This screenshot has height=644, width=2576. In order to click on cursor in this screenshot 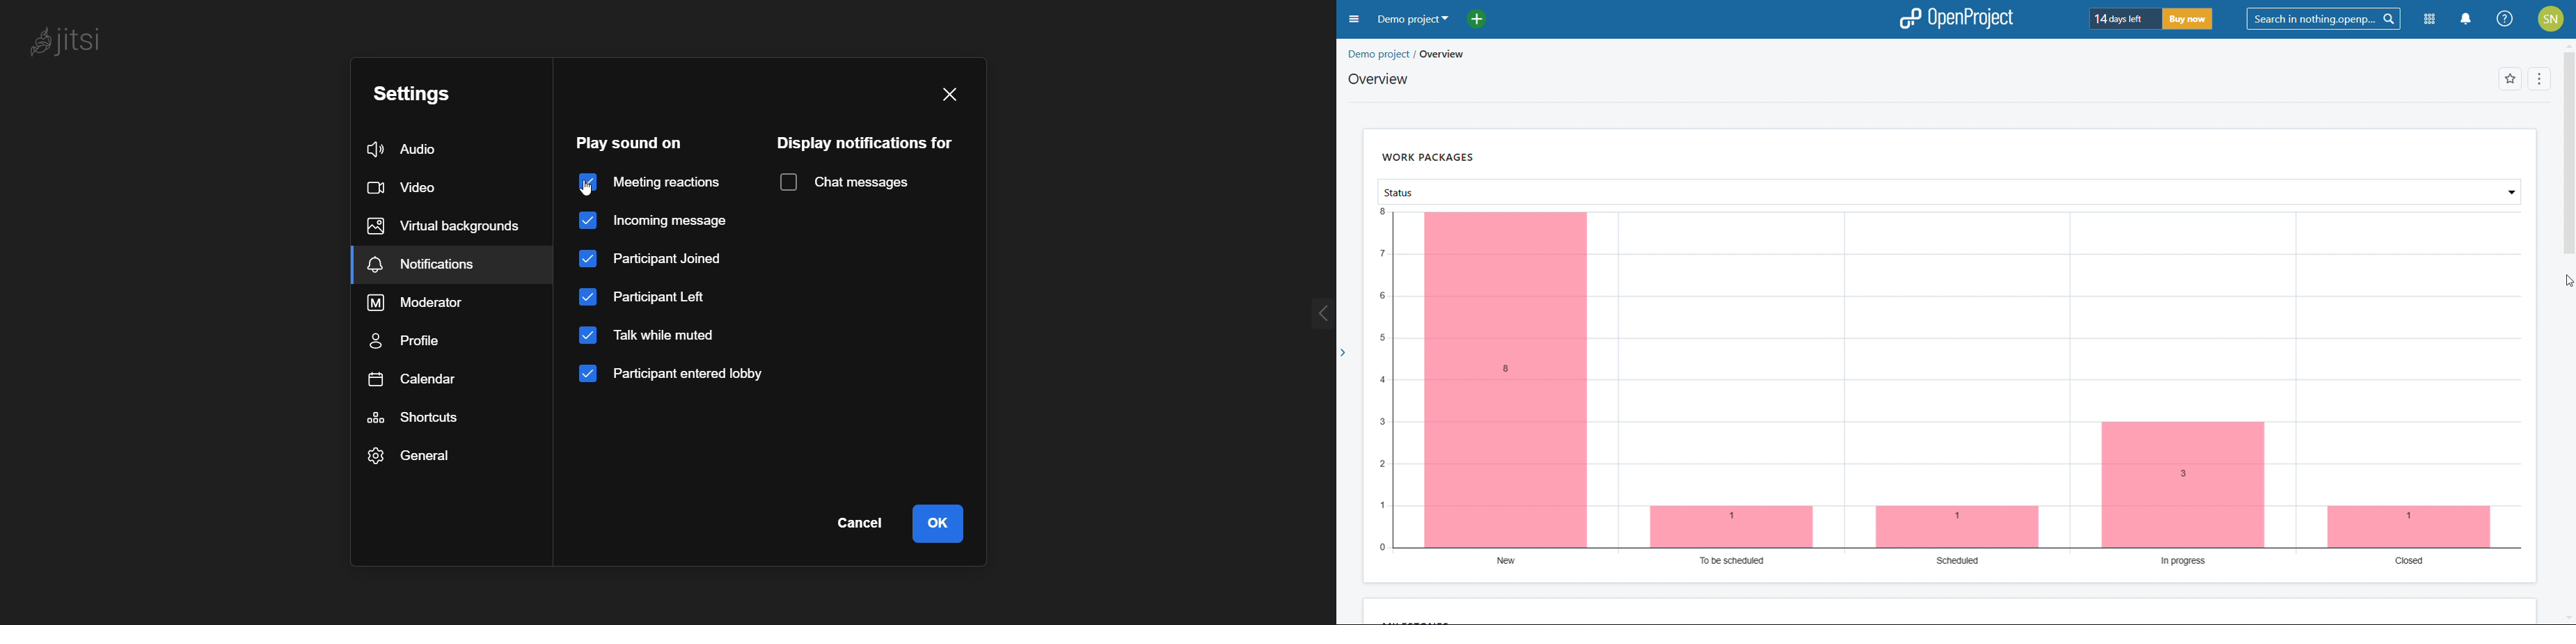, I will do `click(592, 188)`.